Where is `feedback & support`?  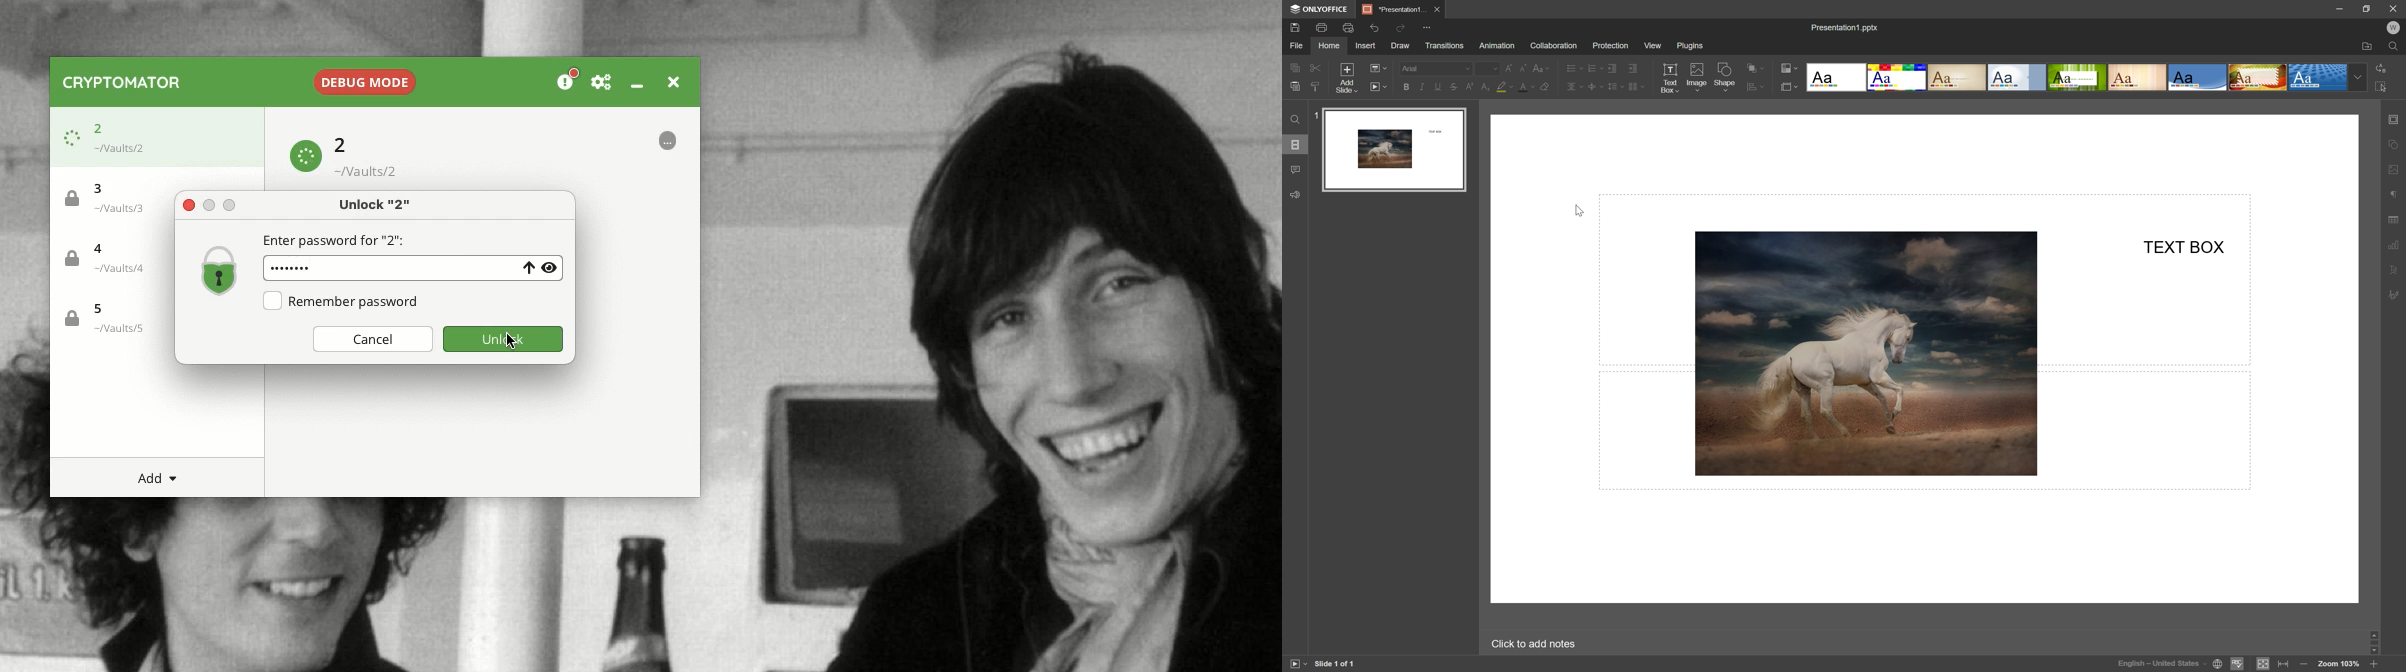 feedback & support is located at coordinates (1295, 196).